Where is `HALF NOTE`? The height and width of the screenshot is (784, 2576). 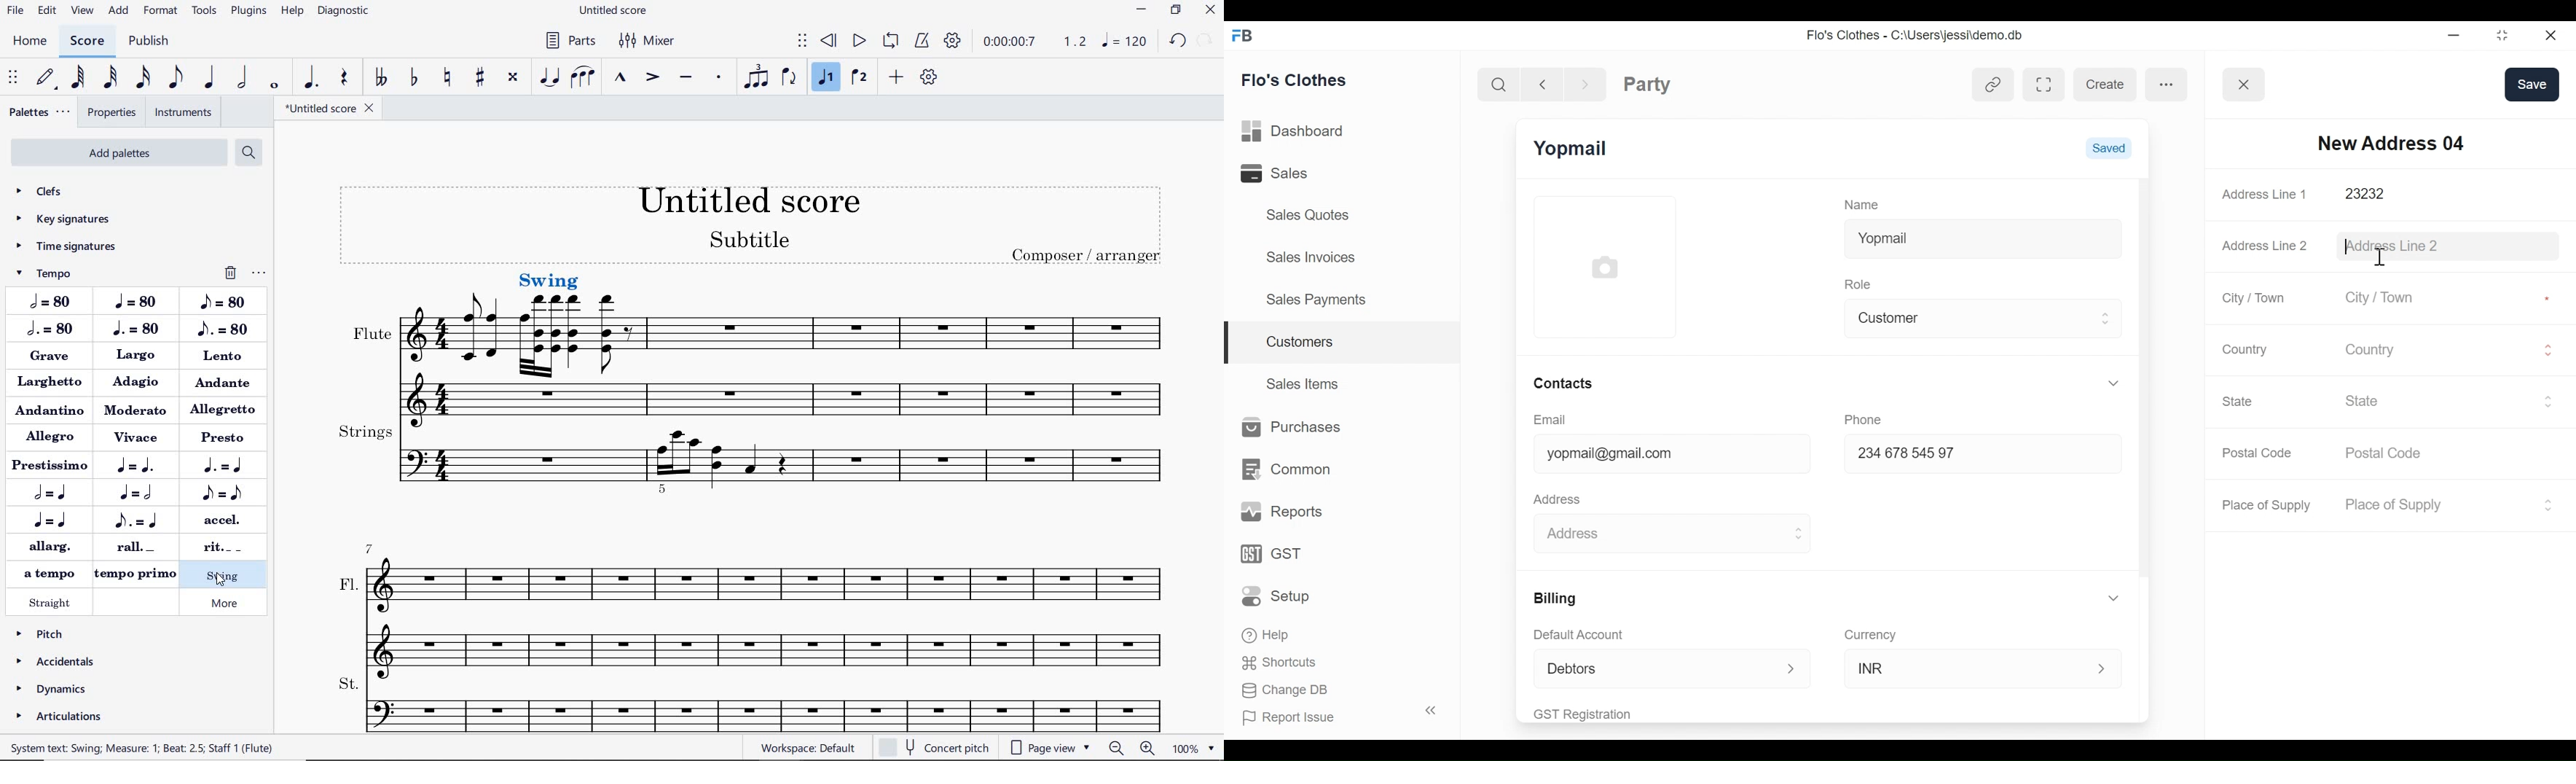
HALF NOTE is located at coordinates (244, 78).